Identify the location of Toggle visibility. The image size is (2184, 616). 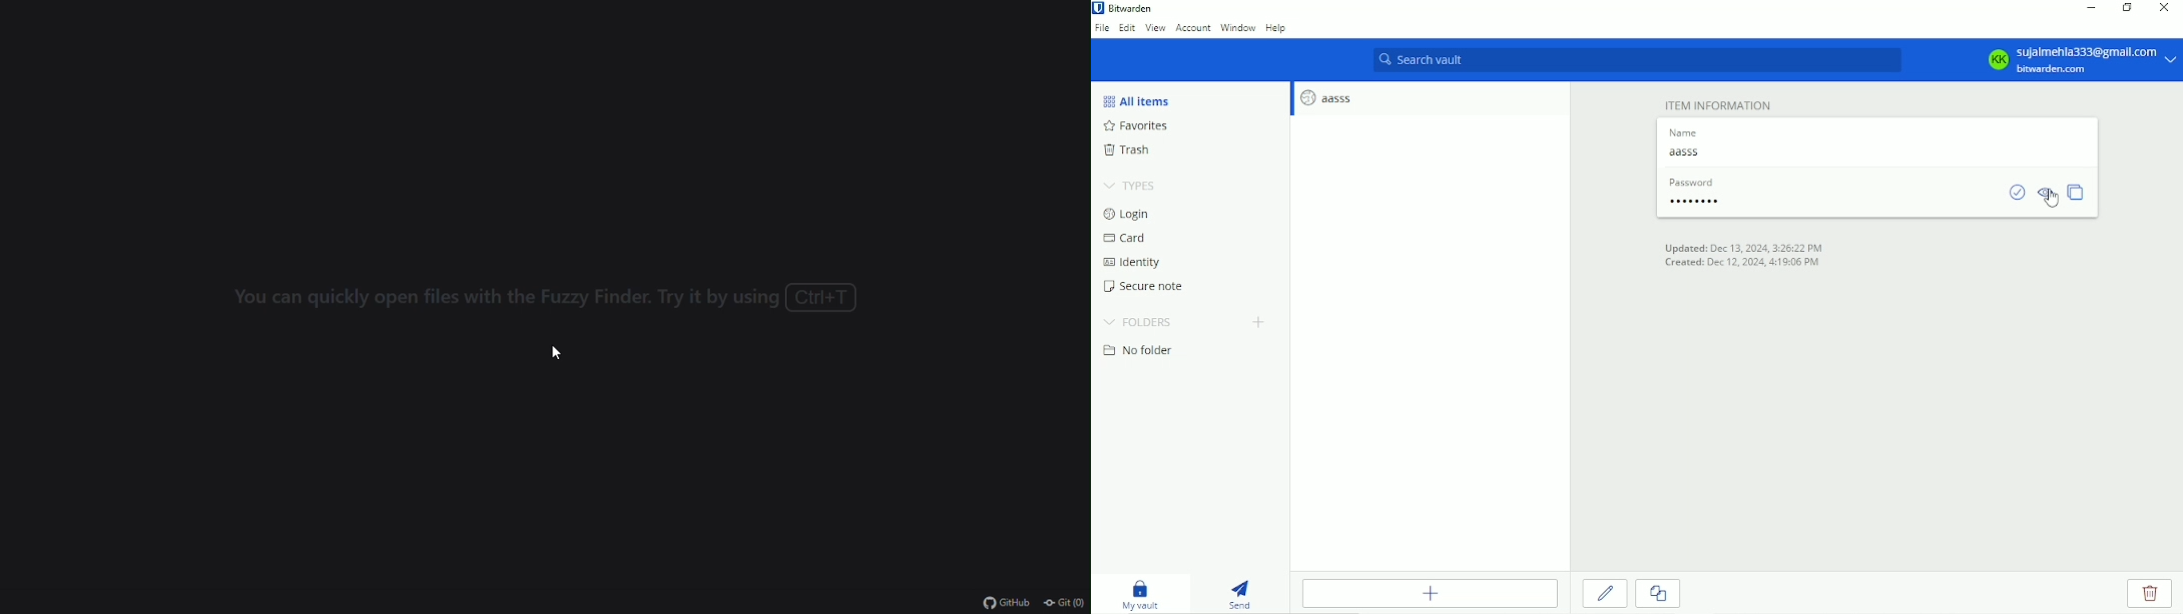
(2047, 197).